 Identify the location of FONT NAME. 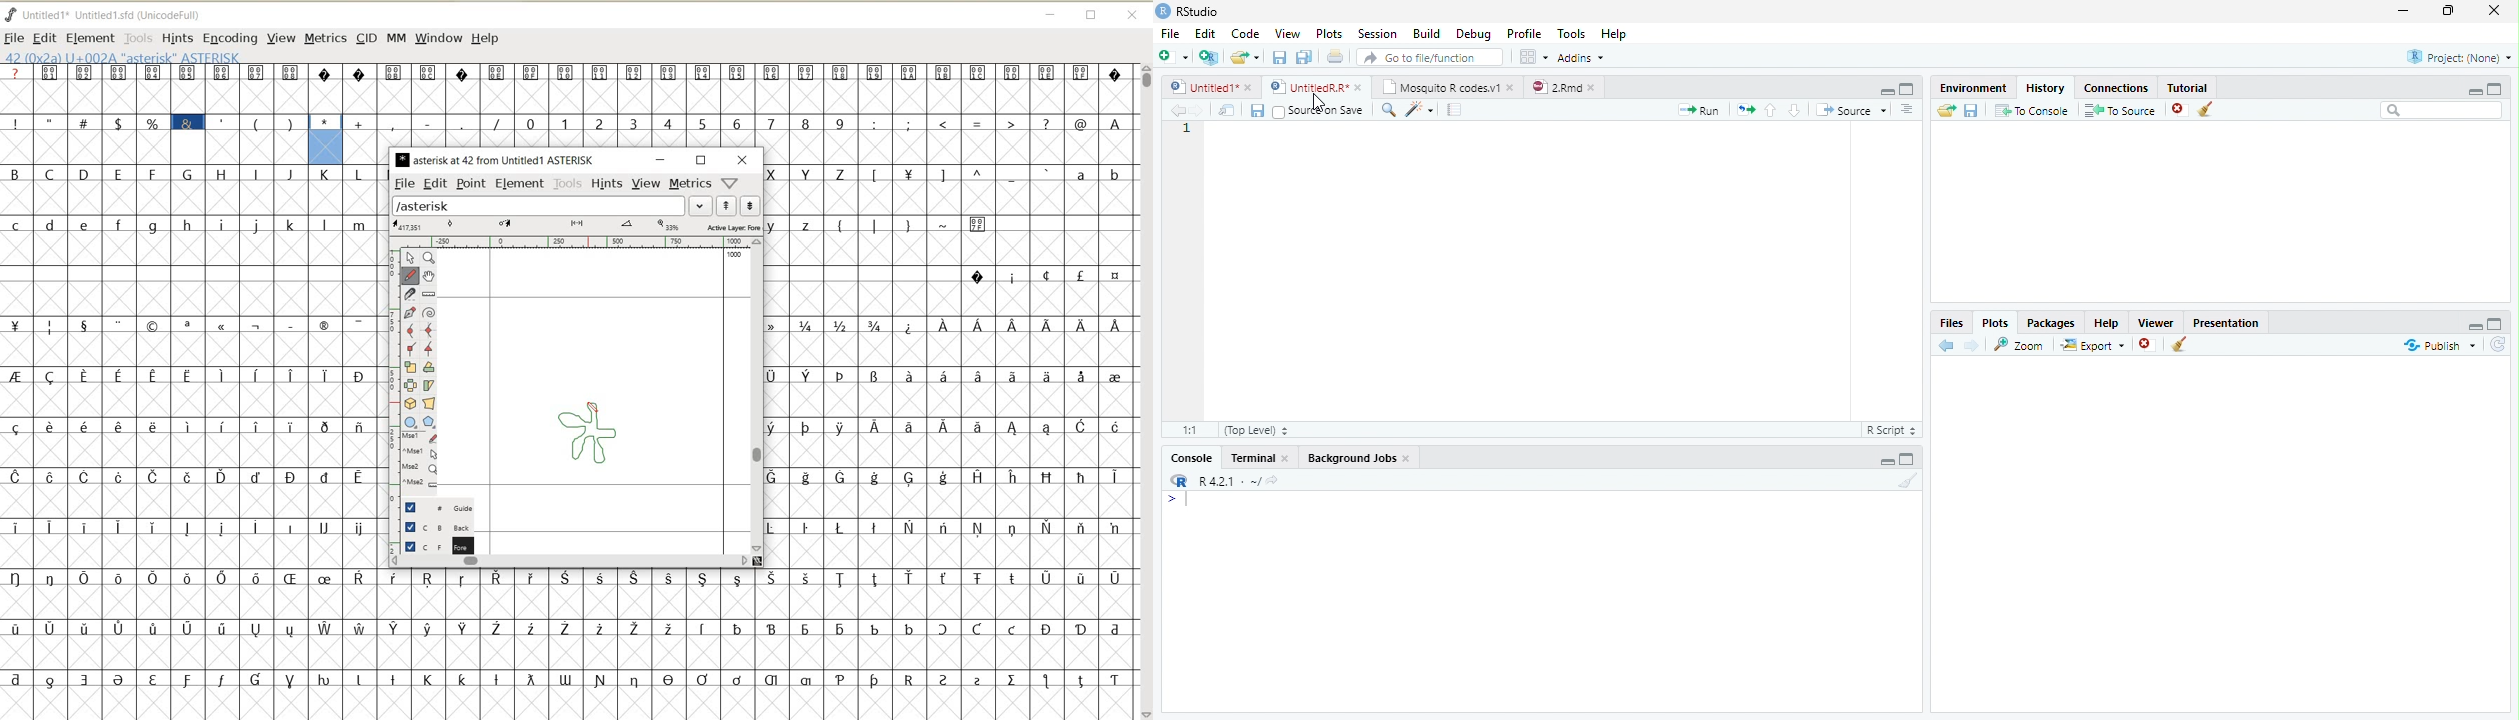
(109, 15).